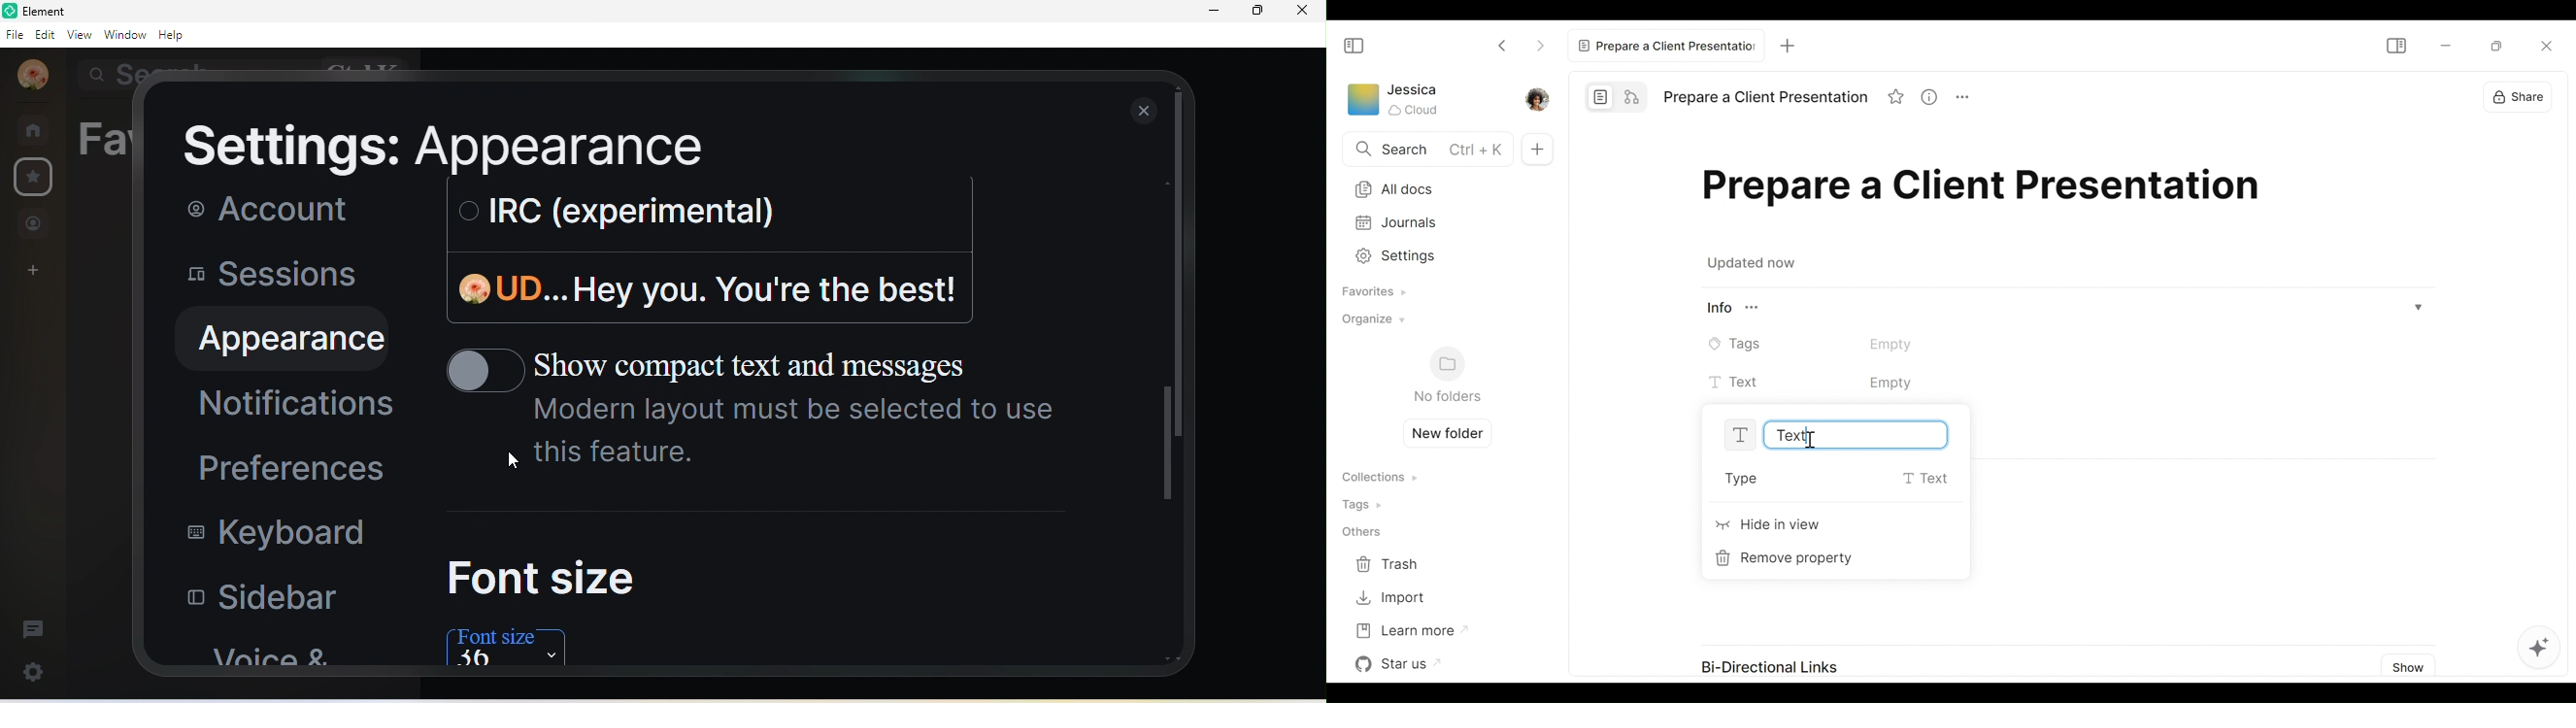 This screenshot has height=728, width=2576. What do you see at coordinates (1361, 533) in the screenshot?
I see `Others` at bounding box center [1361, 533].